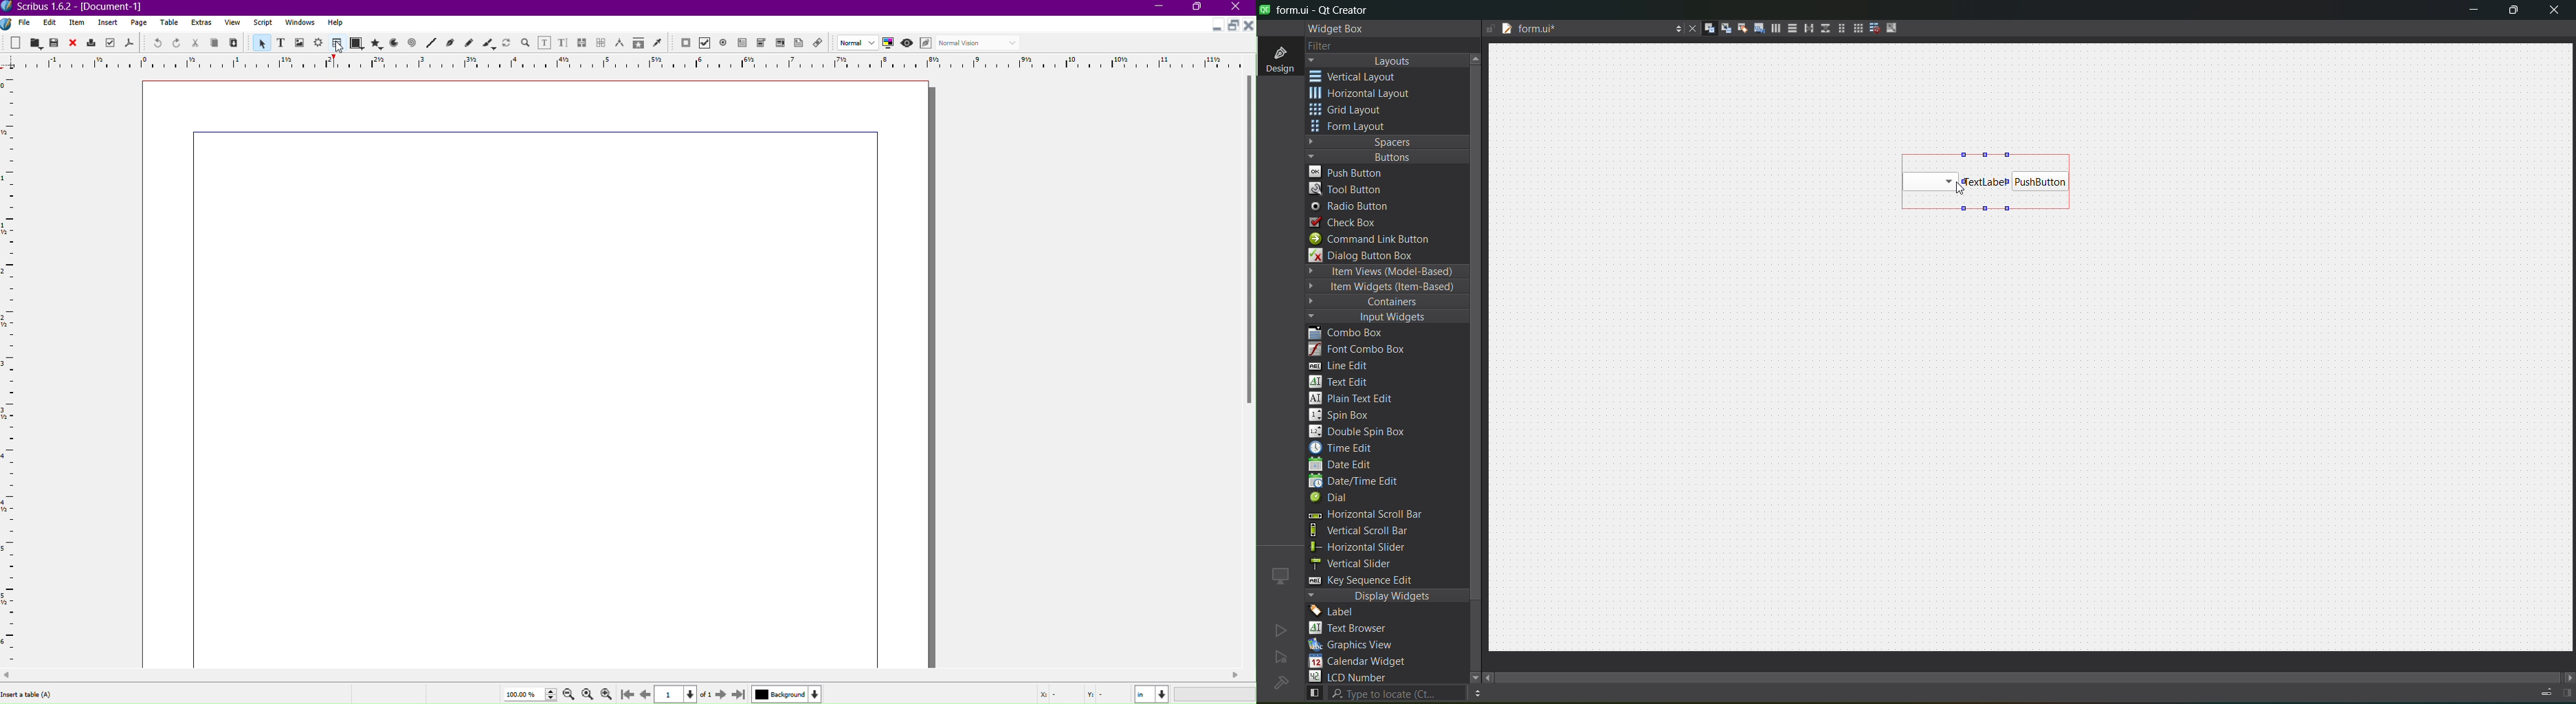 Image resolution: width=2576 pixels, height=728 pixels. Describe the element at coordinates (216, 43) in the screenshot. I see `Copy` at that location.